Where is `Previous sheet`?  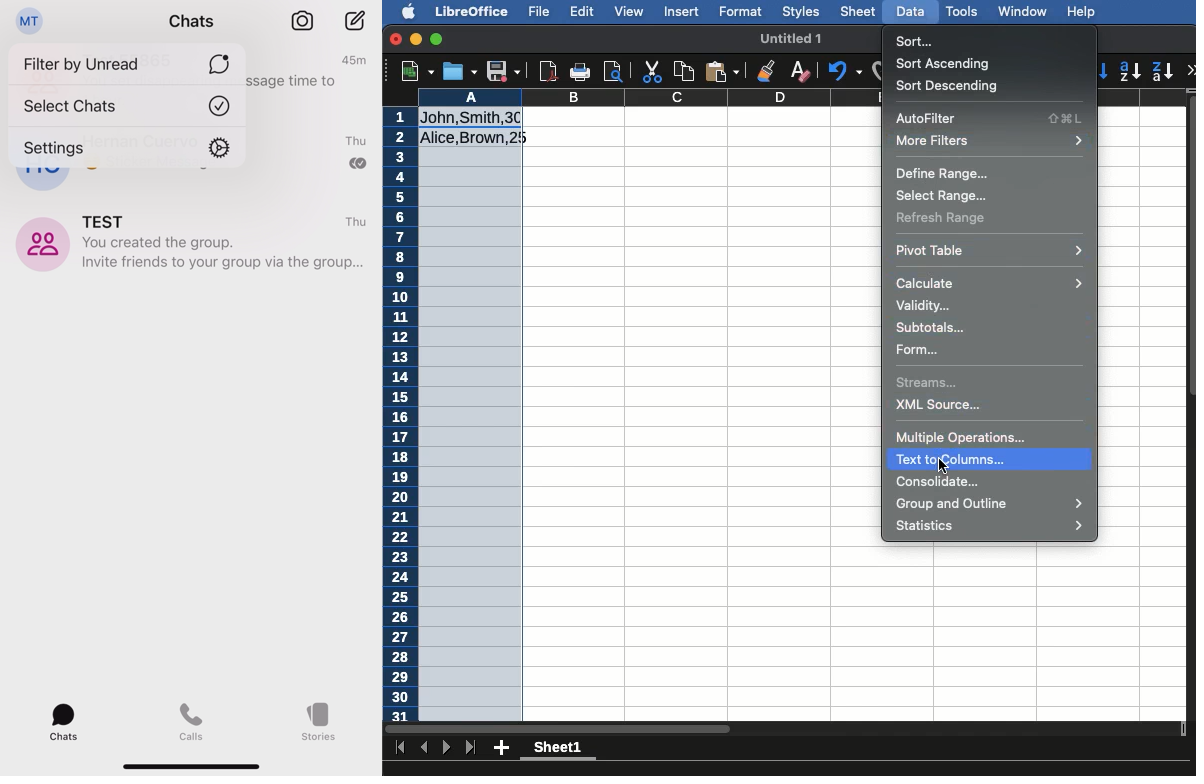 Previous sheet is located at coordinates (424, 746).